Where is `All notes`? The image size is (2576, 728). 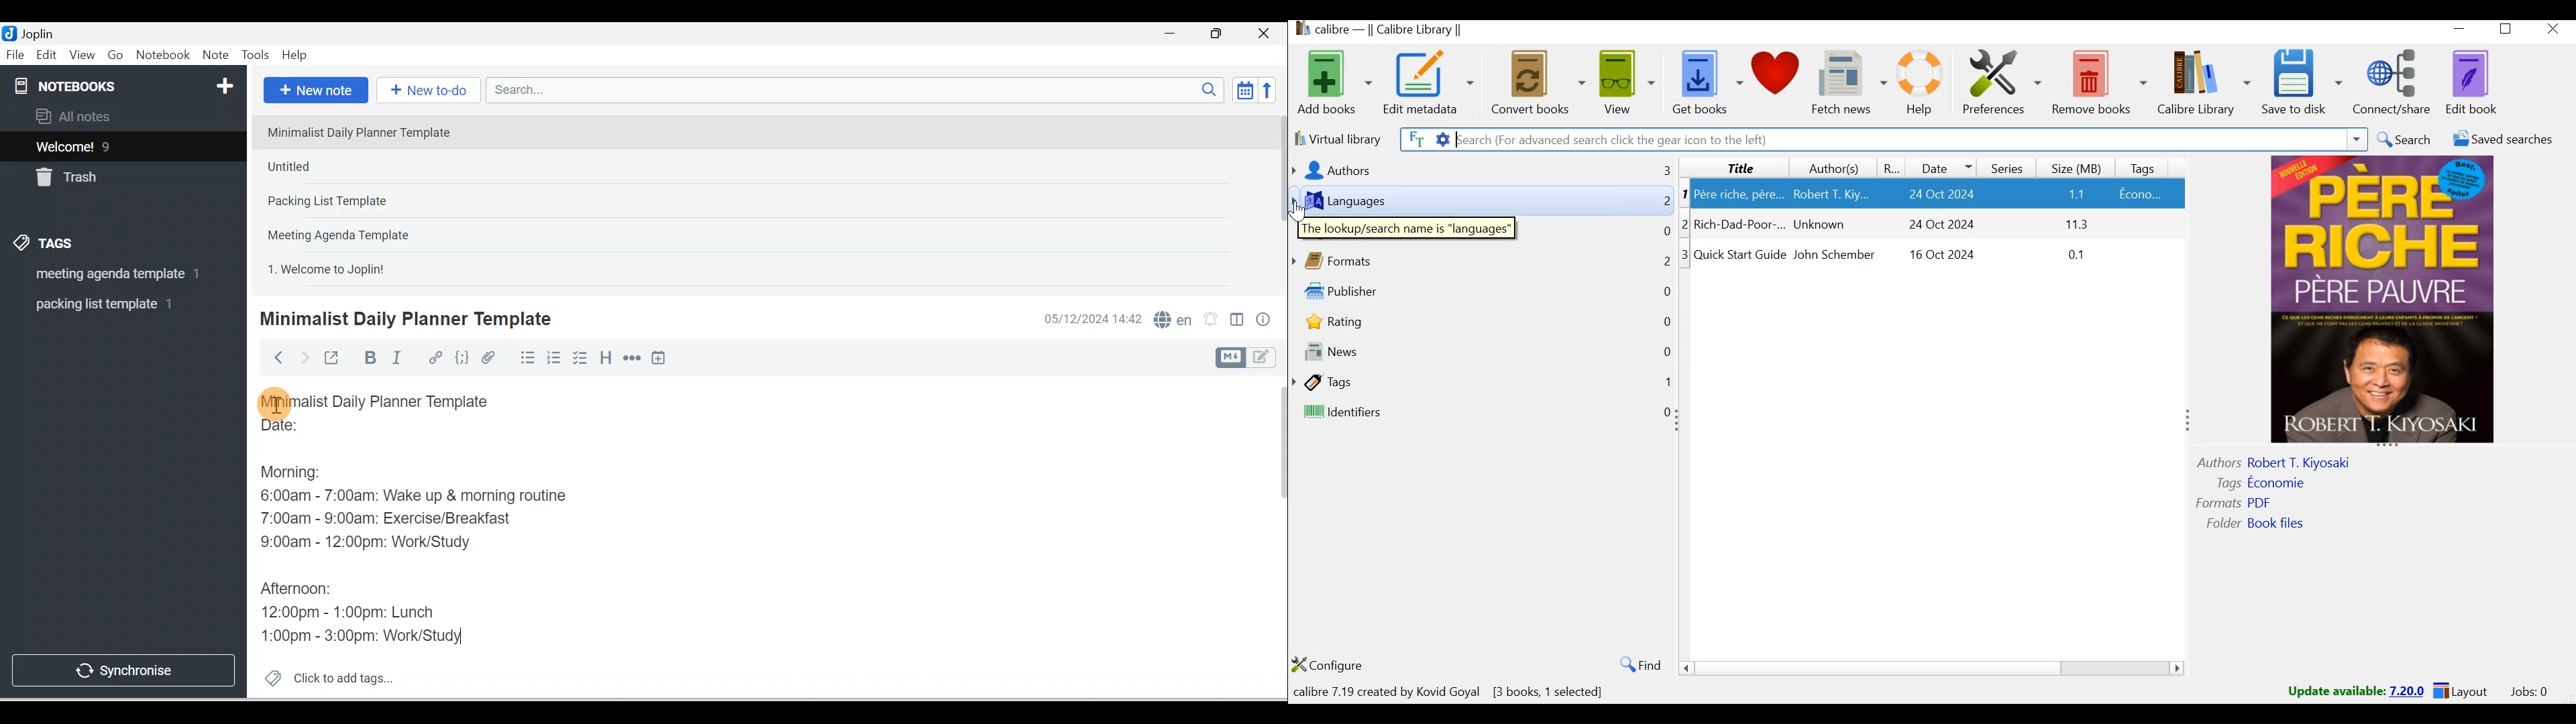
All notes is located at coordinates (121, 116).